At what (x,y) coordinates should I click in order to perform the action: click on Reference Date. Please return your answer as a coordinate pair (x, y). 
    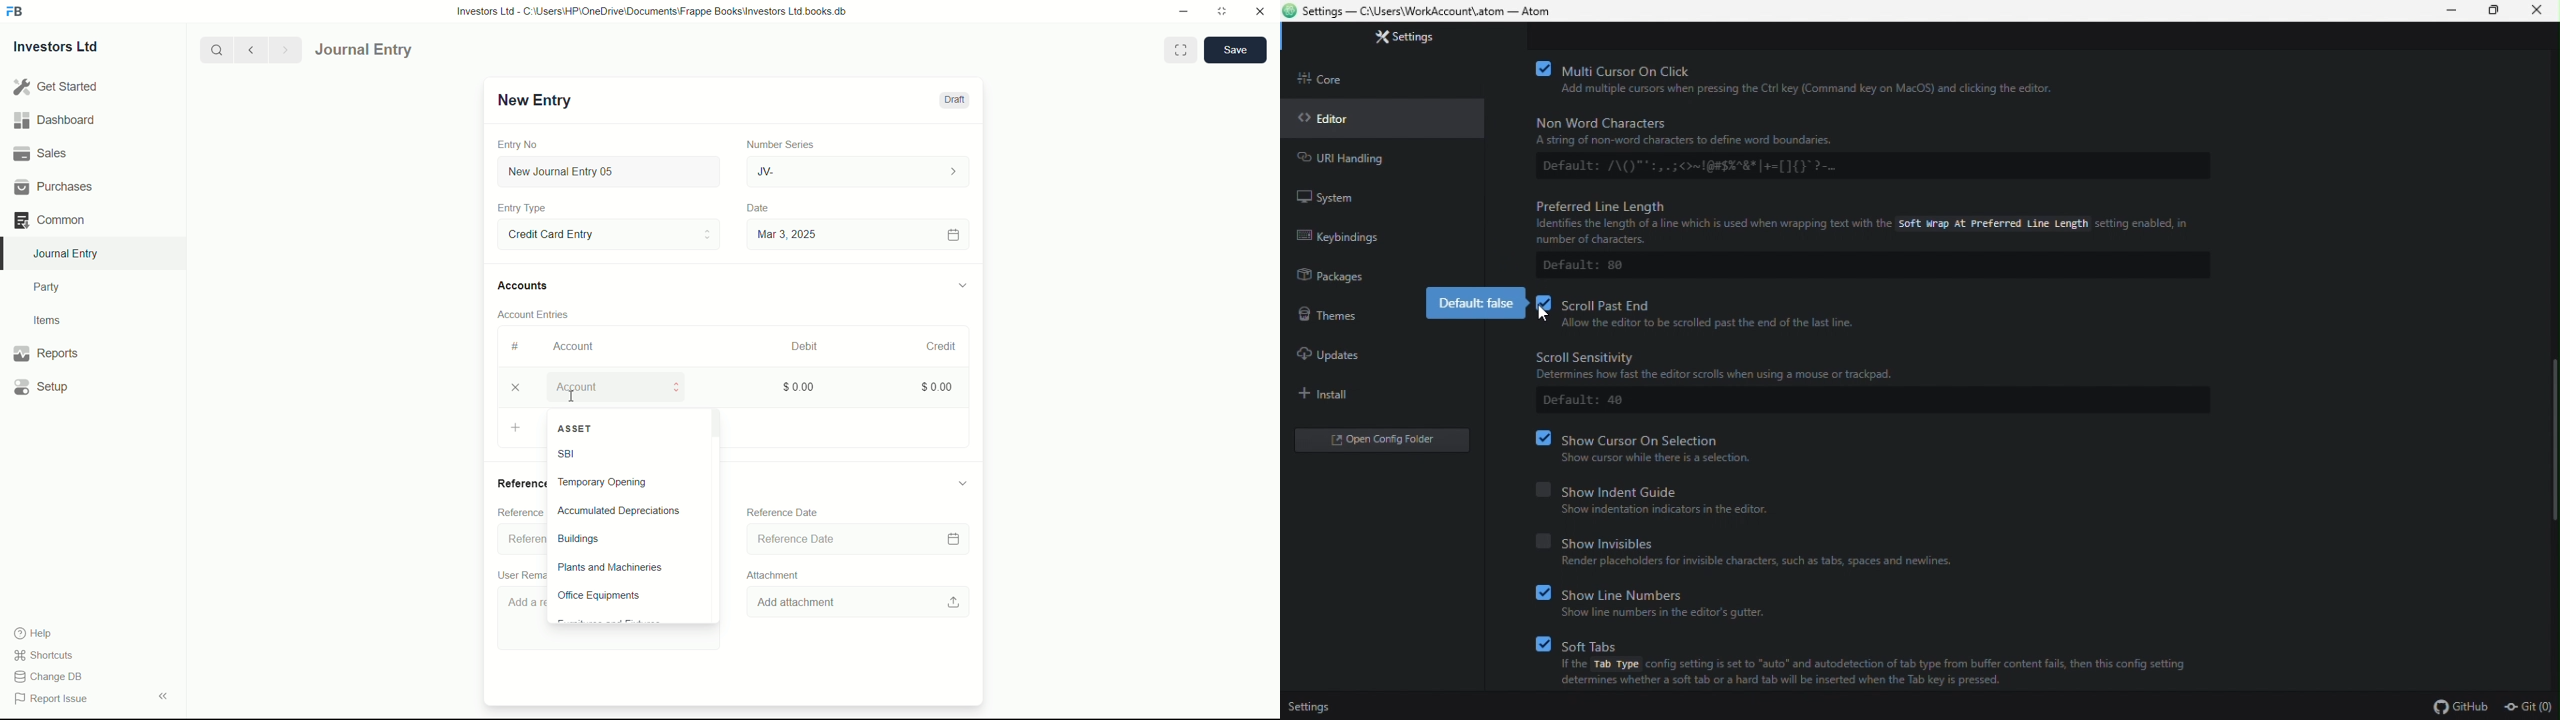
    Looking at the image, I should click on (782, 512).